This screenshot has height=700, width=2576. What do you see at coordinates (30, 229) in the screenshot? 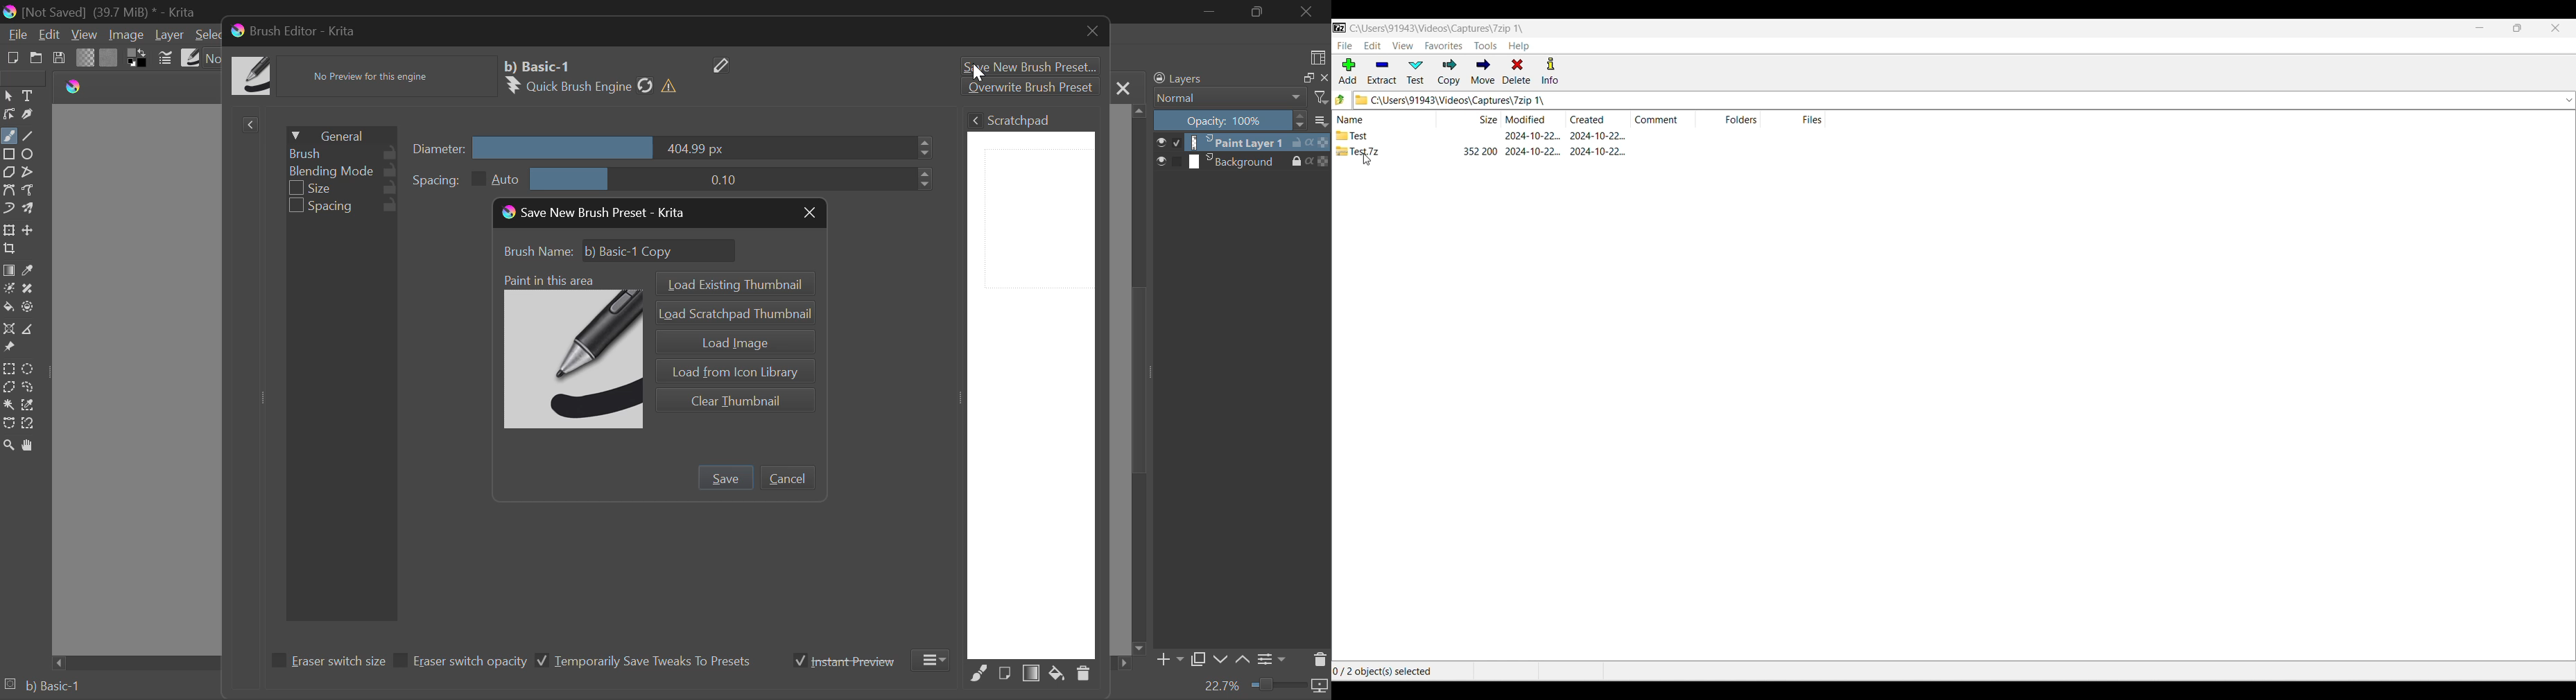
I see `Move Layer` at bounding box center [30, 229].